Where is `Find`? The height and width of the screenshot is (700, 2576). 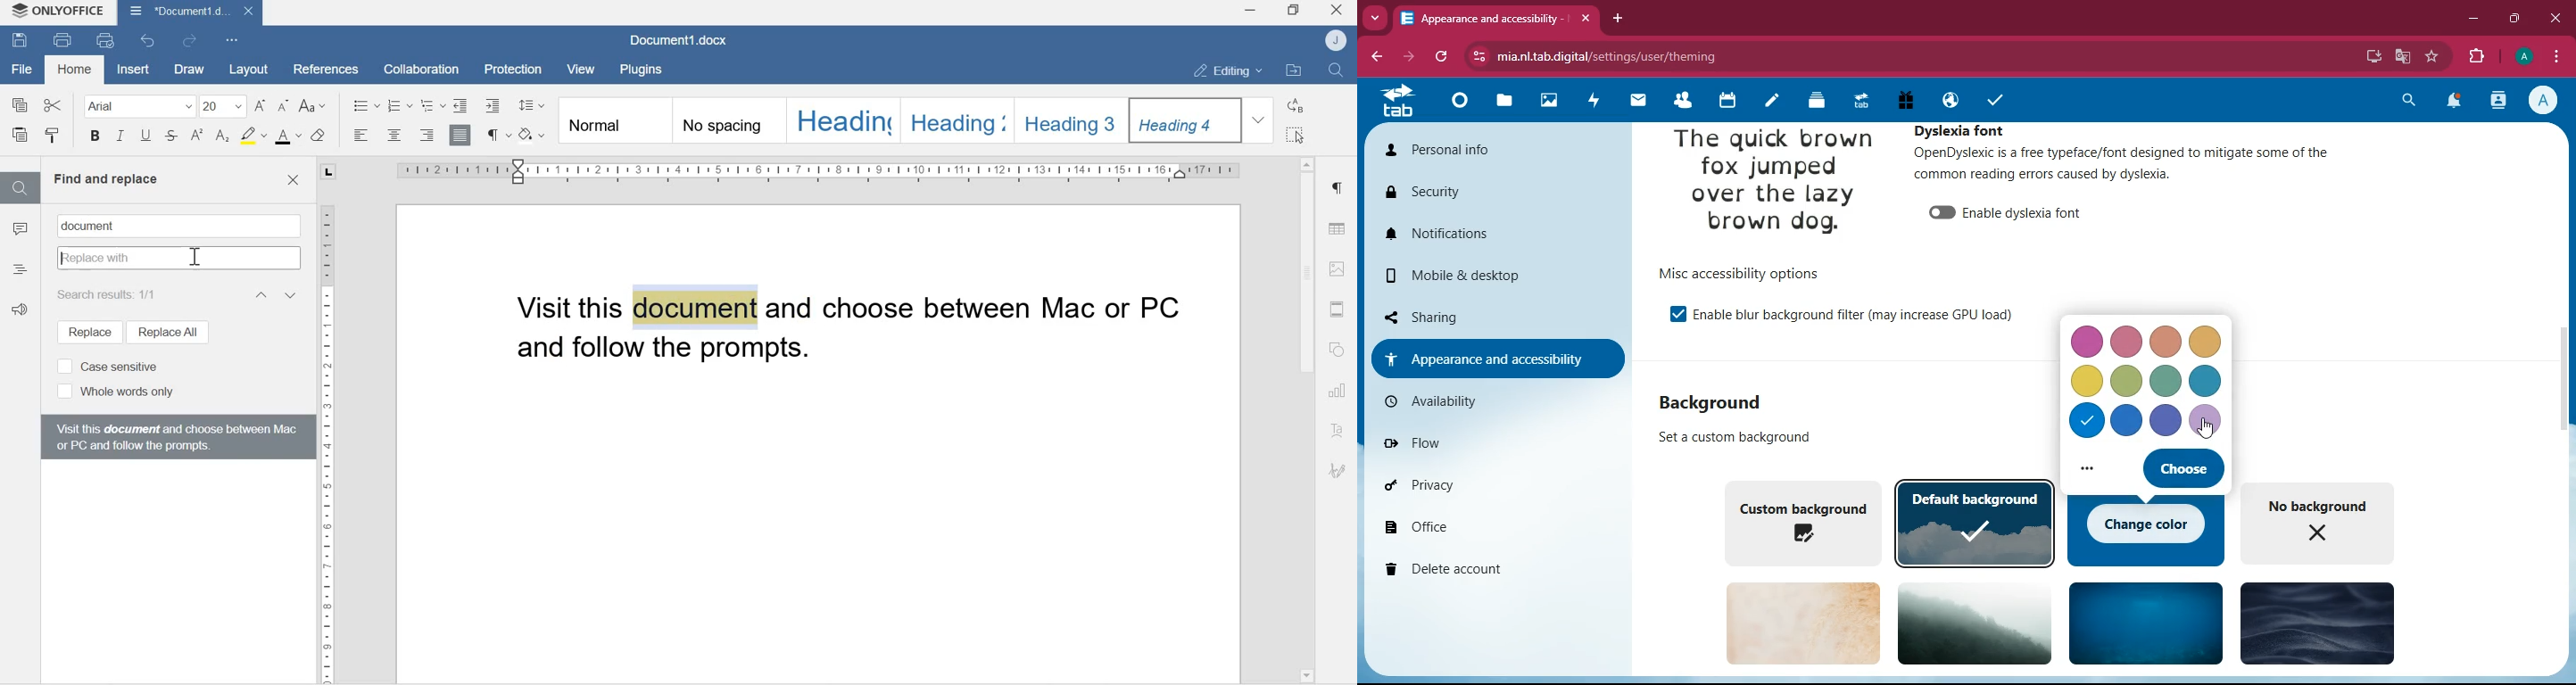
Find is located at coordinates (19, 188).